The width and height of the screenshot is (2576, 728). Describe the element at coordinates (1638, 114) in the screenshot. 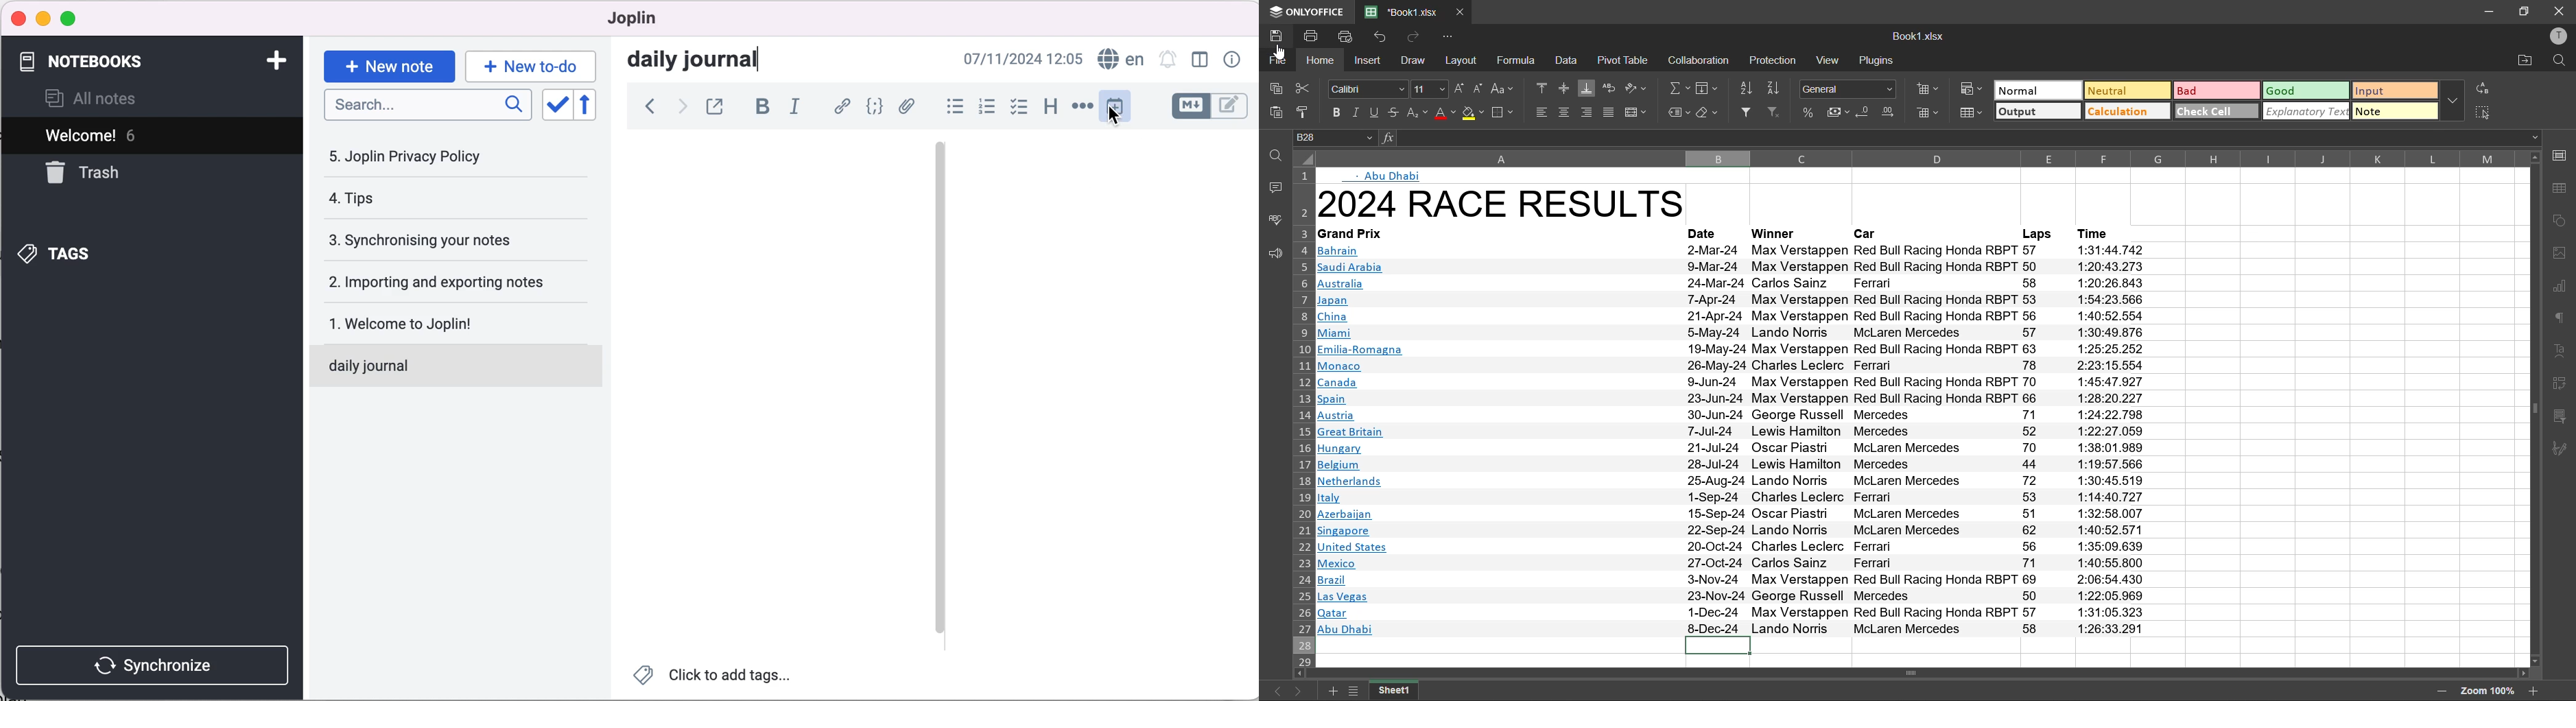

I see `merge and center` at that location.